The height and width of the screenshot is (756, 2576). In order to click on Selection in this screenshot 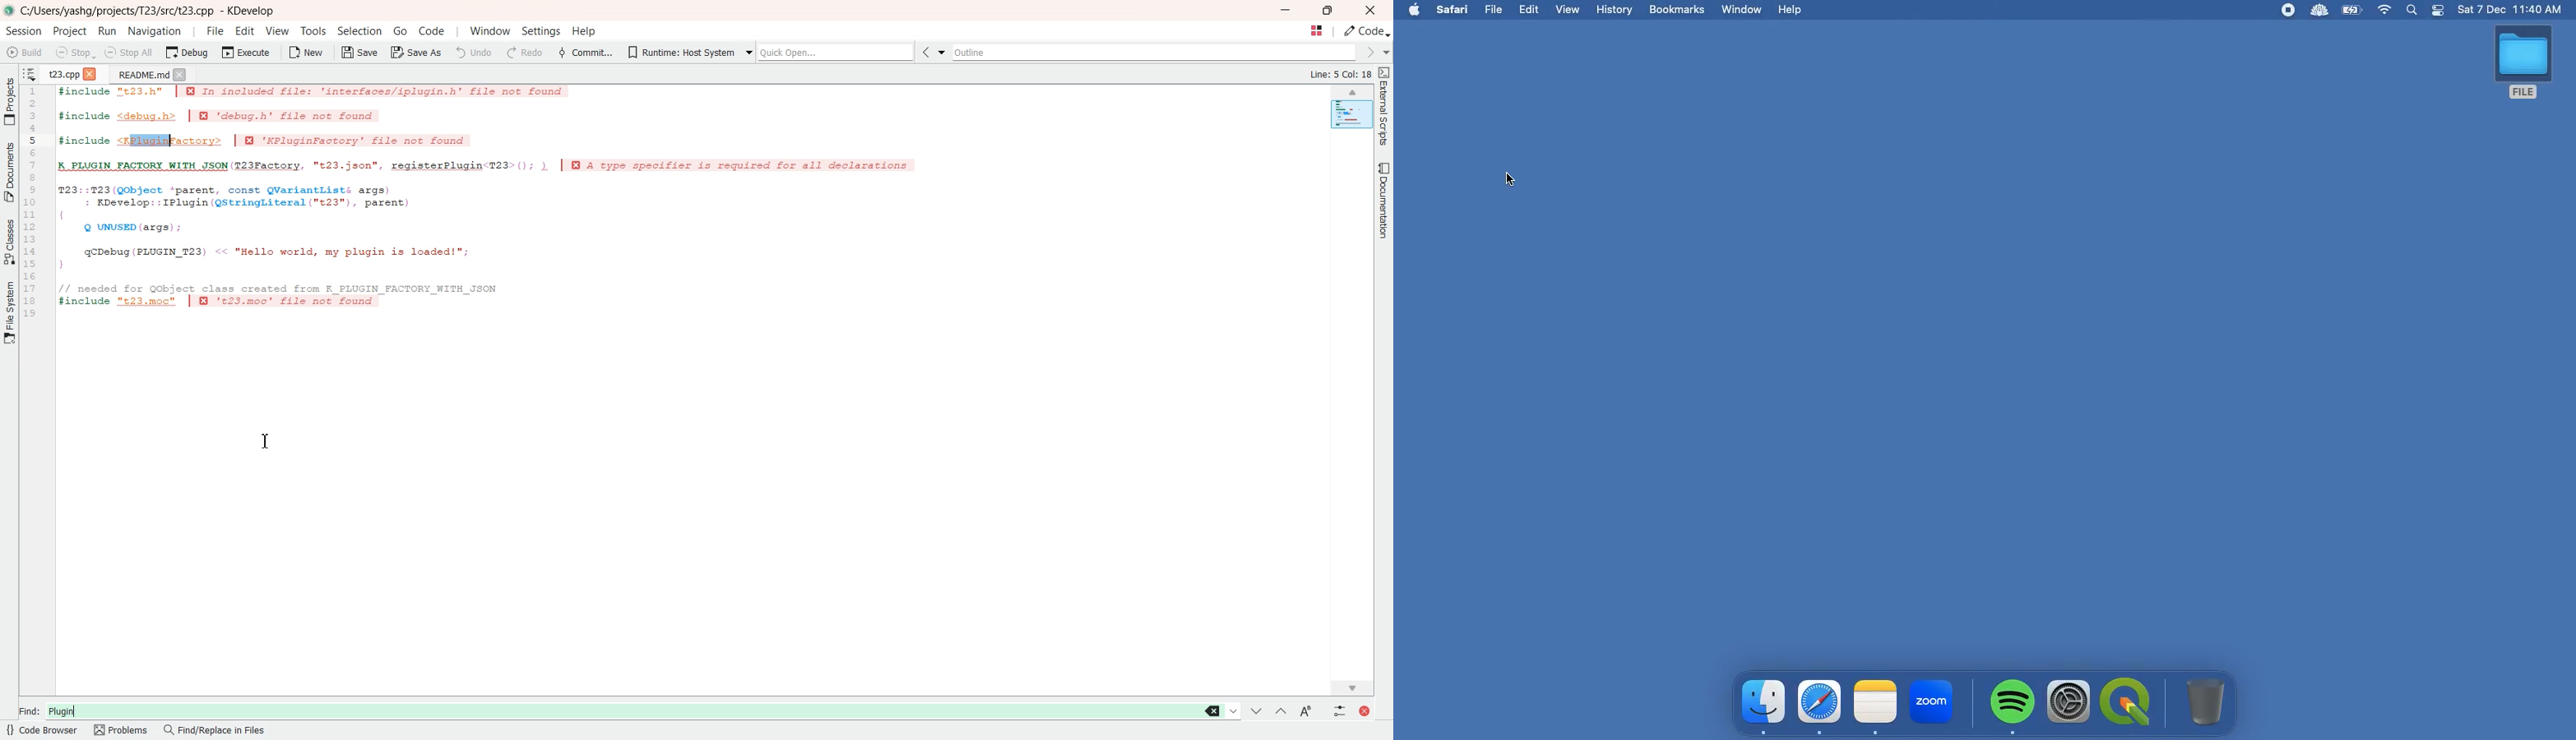, I will do `click(361, 31)`.